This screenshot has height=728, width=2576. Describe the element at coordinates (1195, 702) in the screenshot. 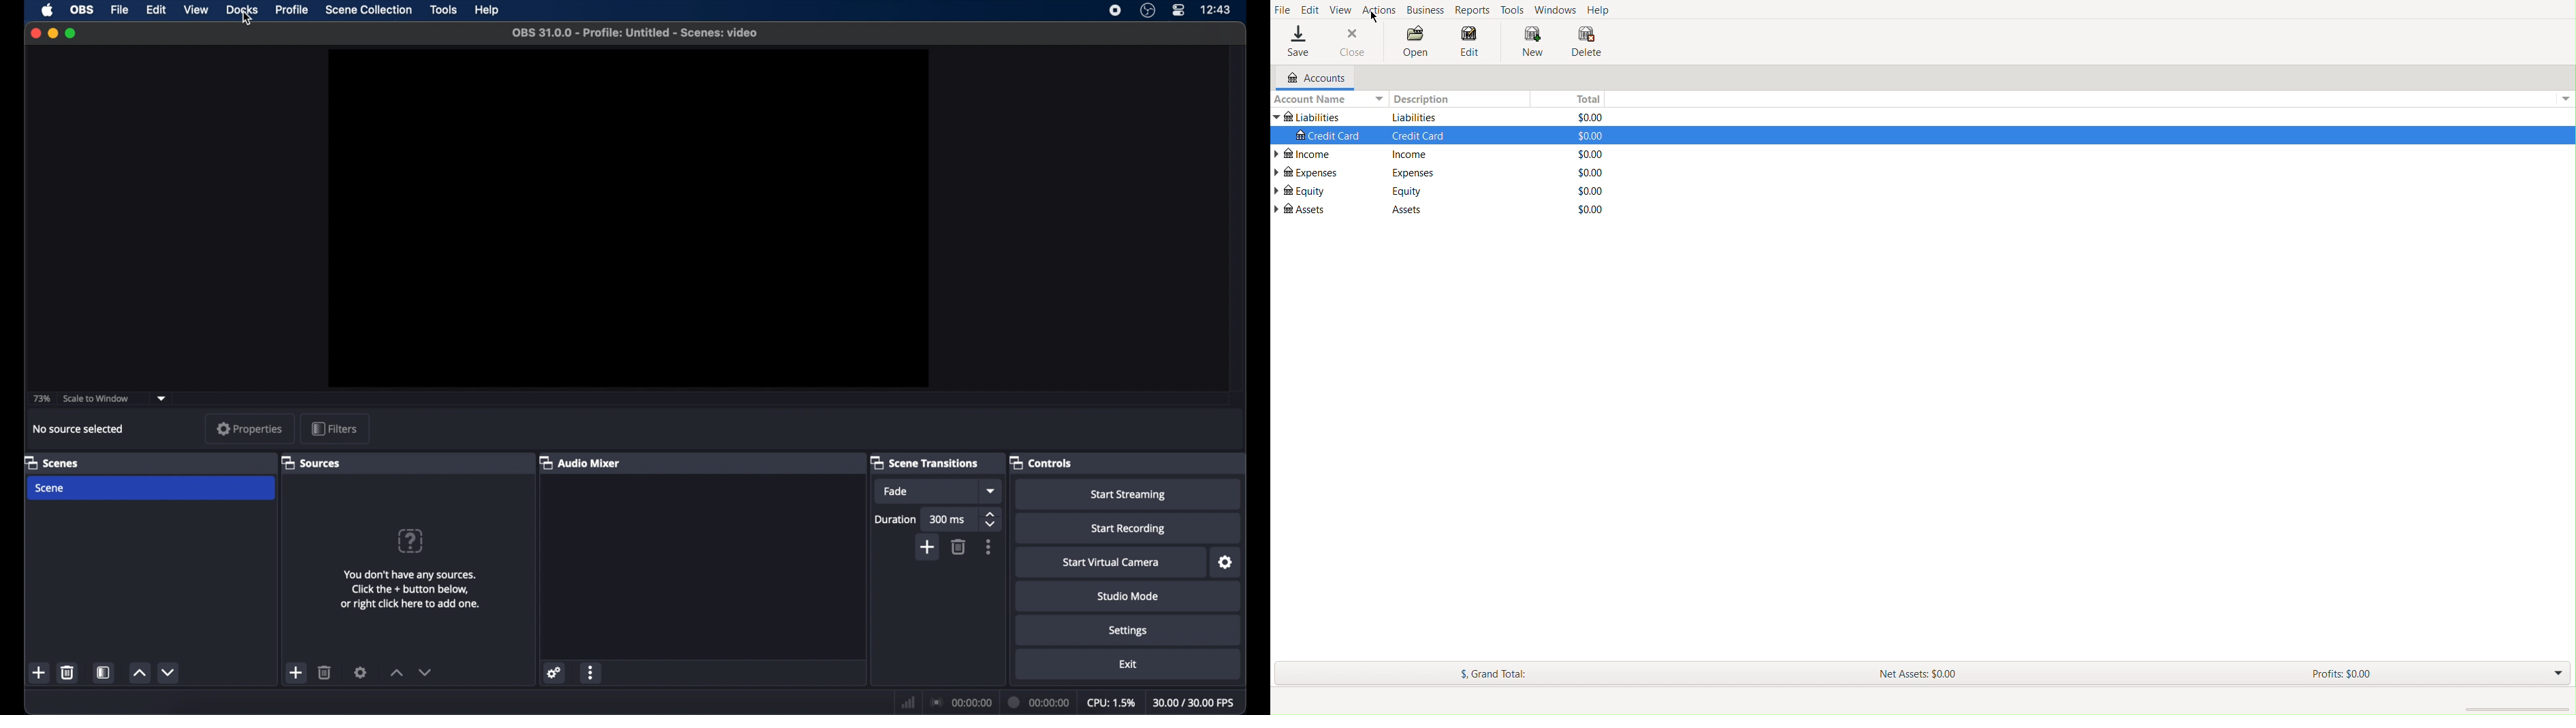

I see `fps` at that location.